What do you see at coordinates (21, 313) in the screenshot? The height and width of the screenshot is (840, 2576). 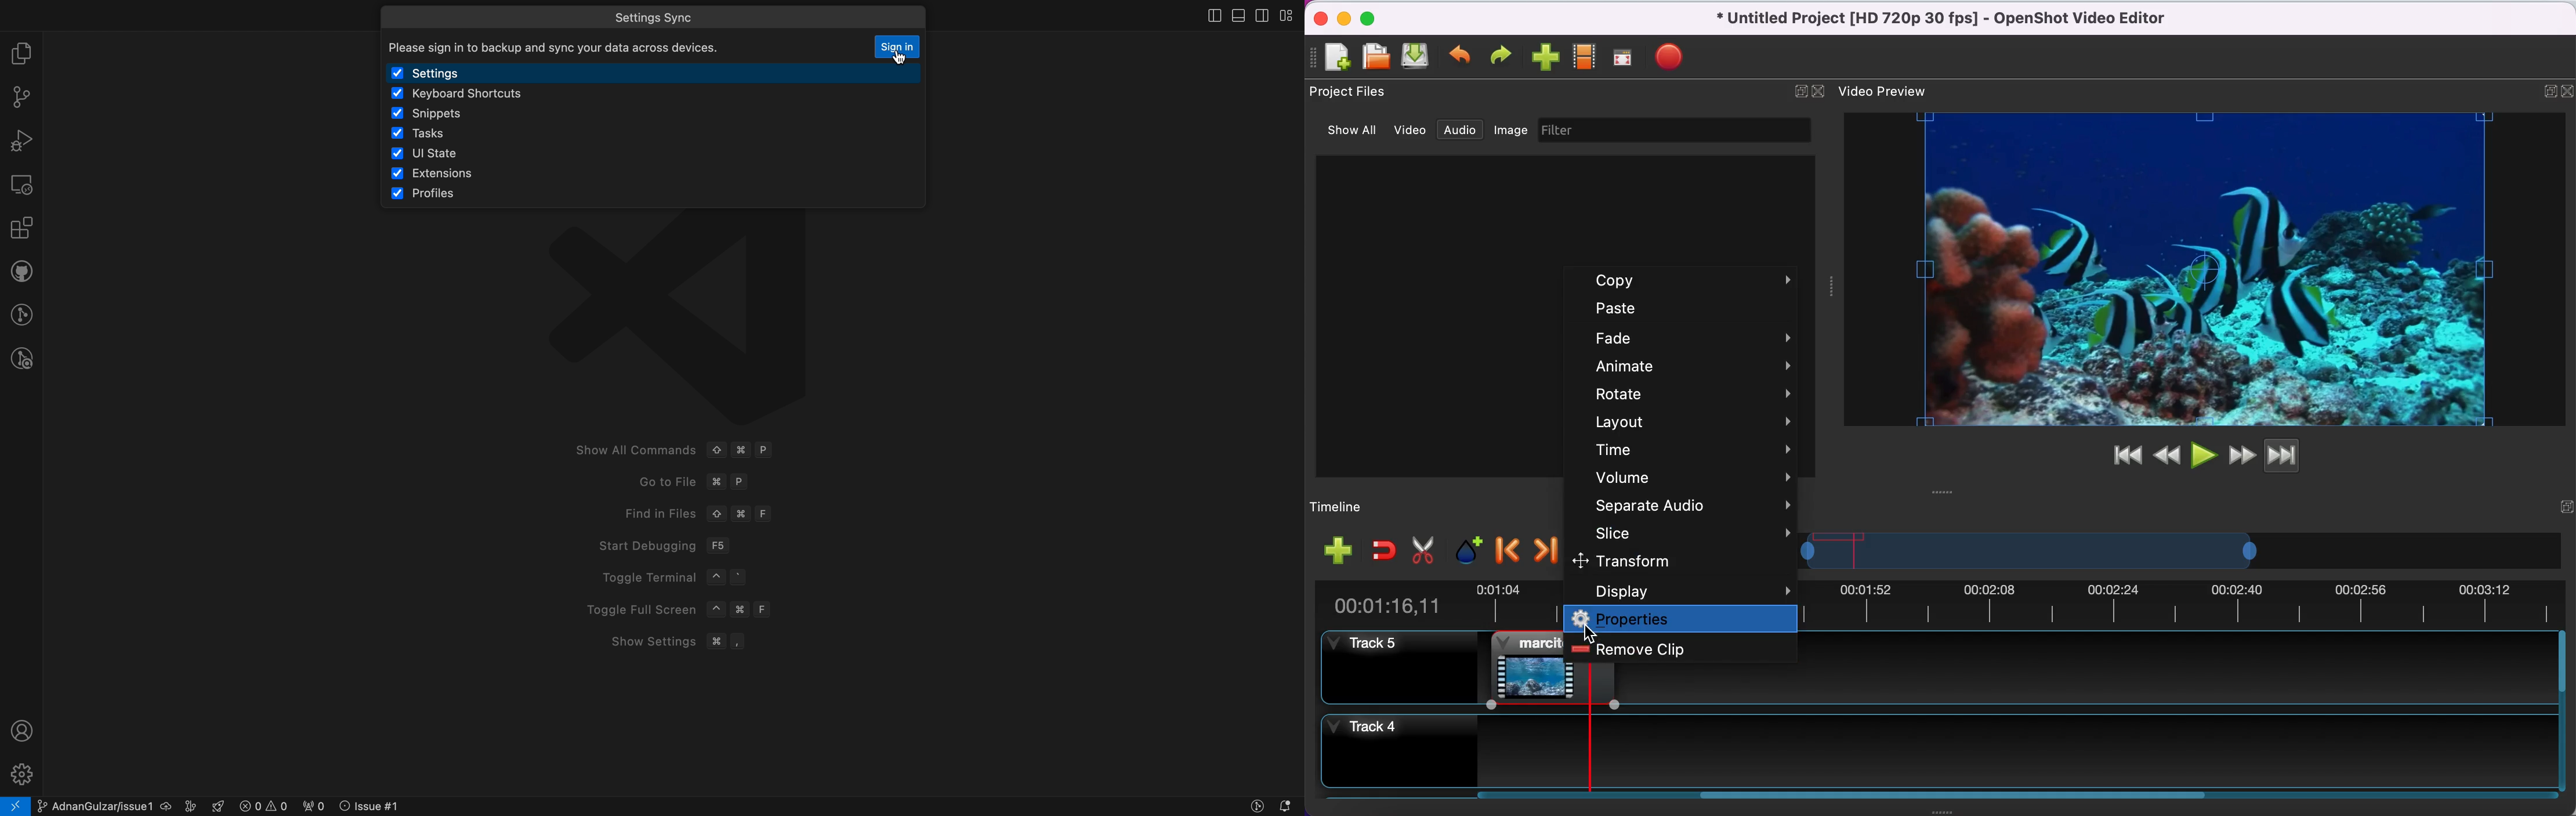 I see `gitlens` at bounding box center [21, 313].